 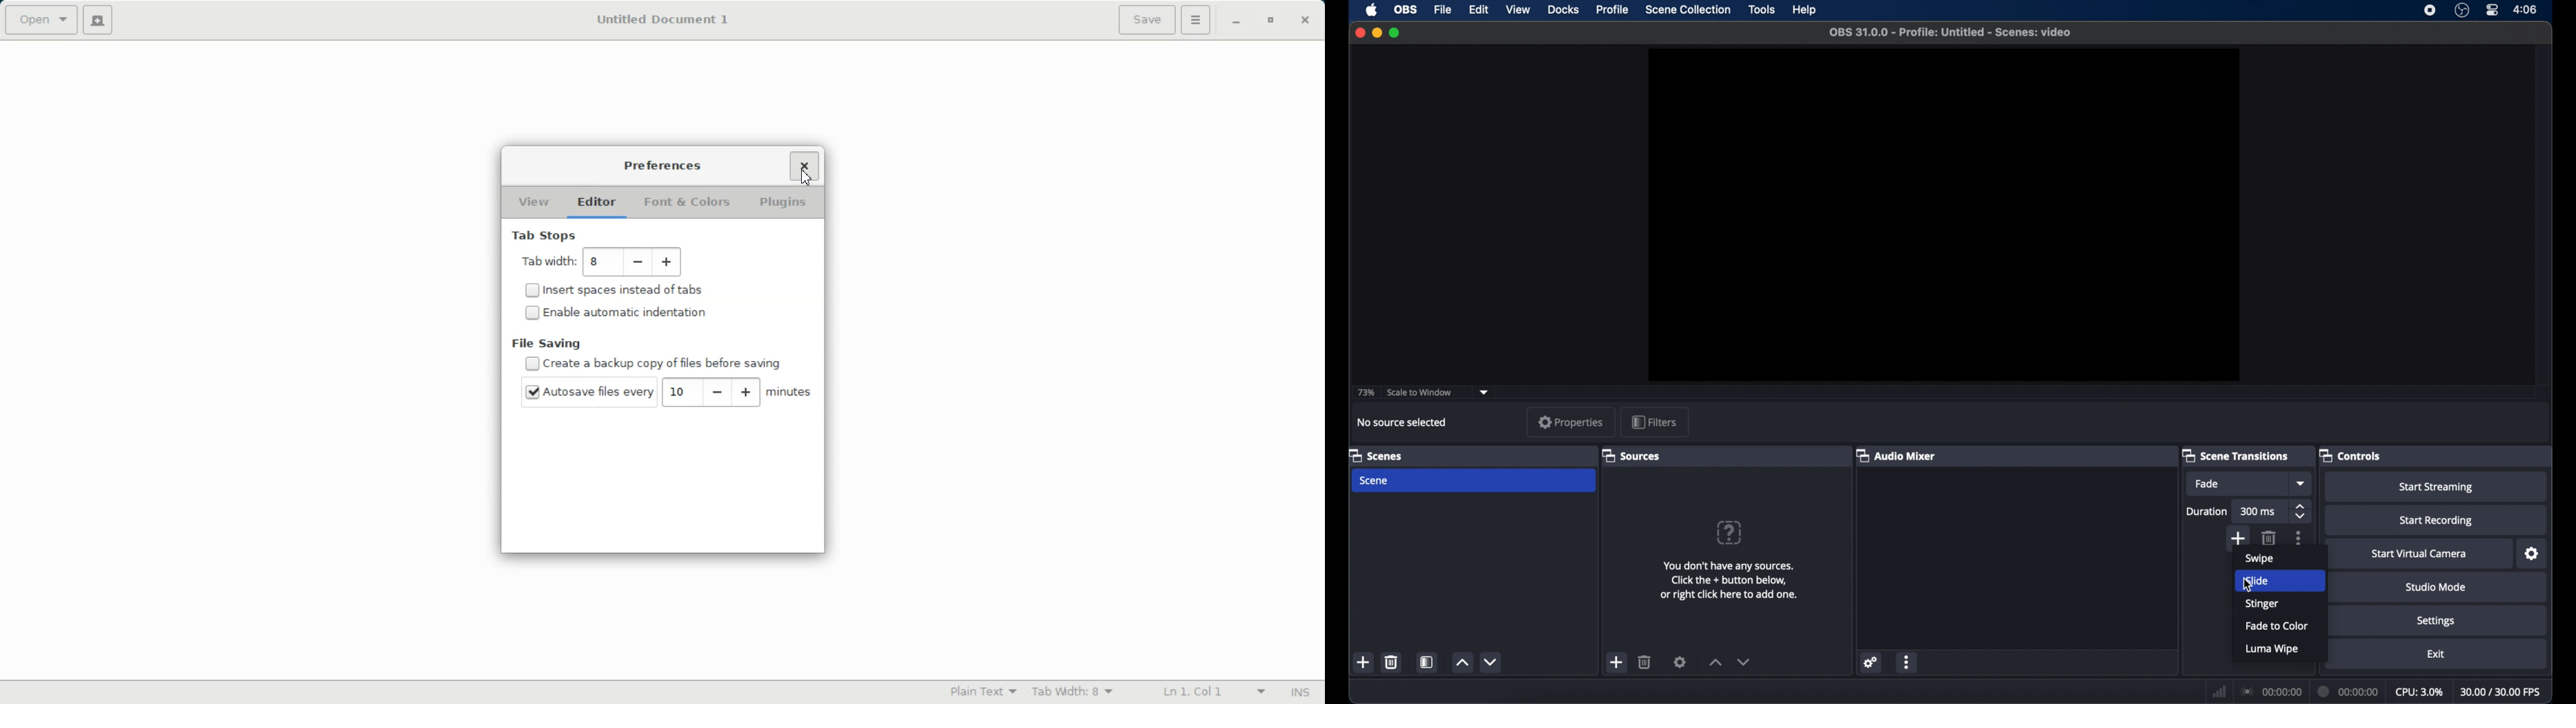 I want to click on minimize, so click(x=1376, y=33).